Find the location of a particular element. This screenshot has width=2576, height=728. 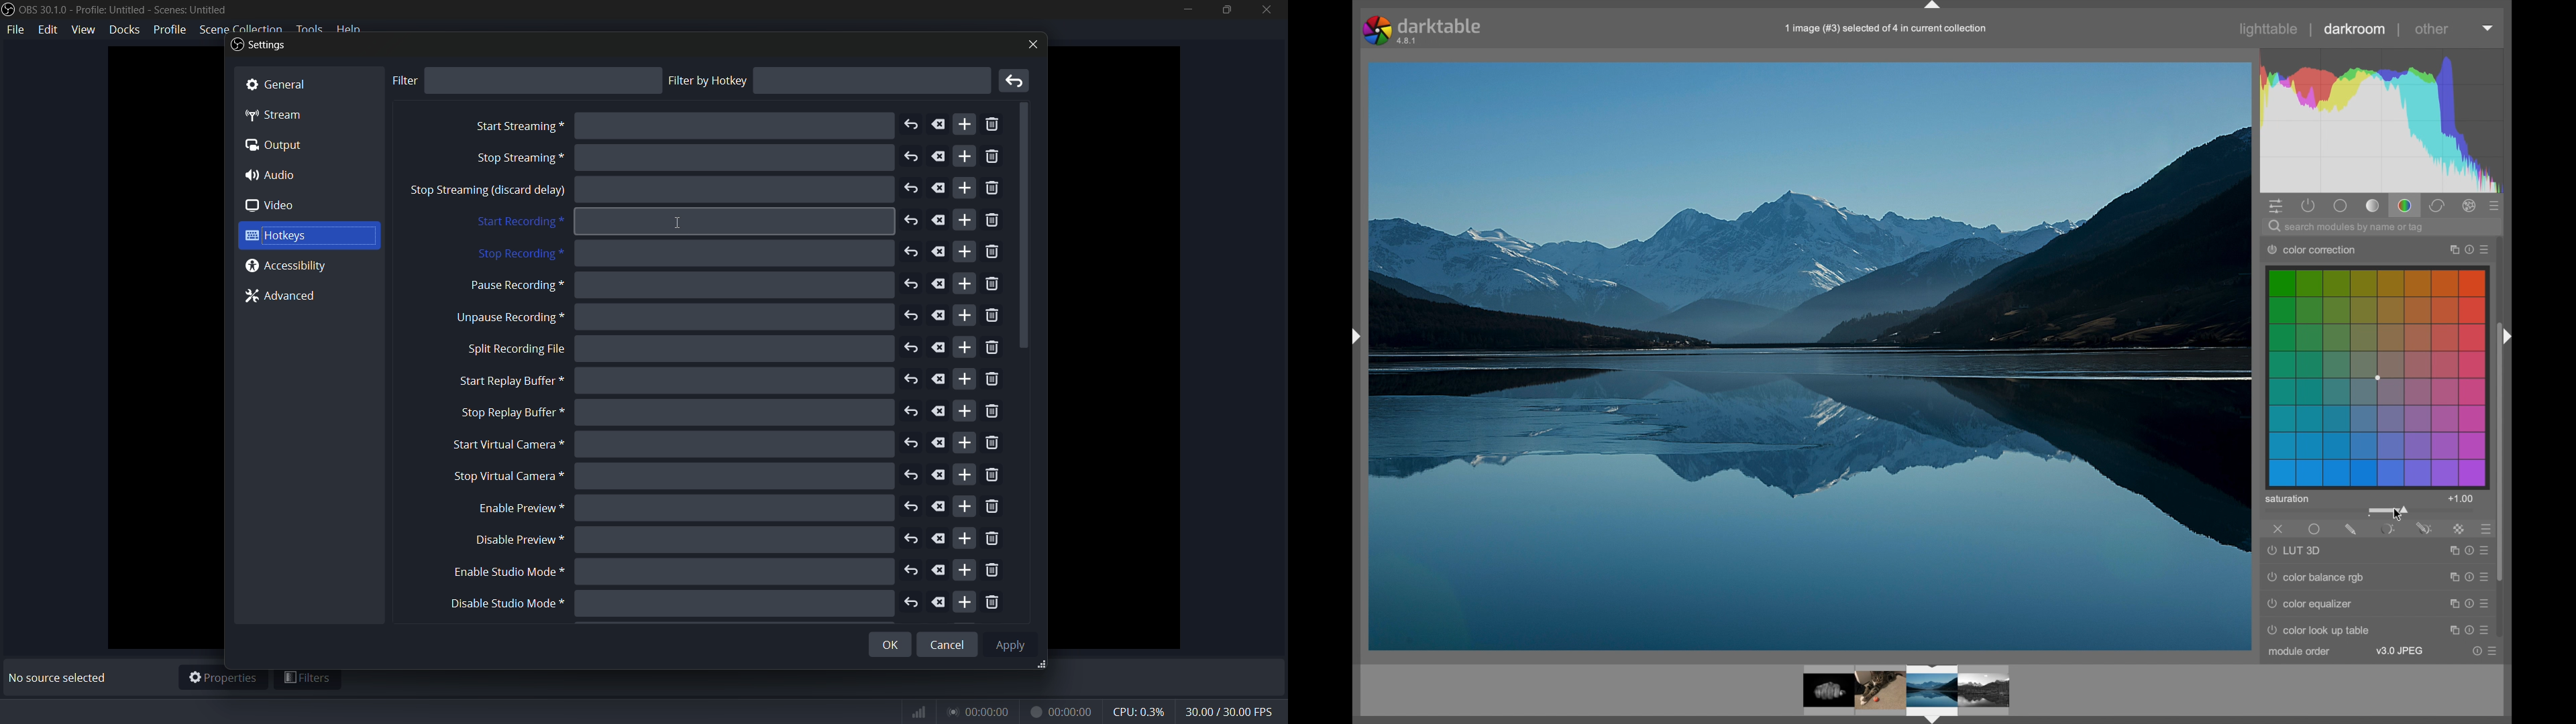

dropdown is located at coordinates (2487, 28).